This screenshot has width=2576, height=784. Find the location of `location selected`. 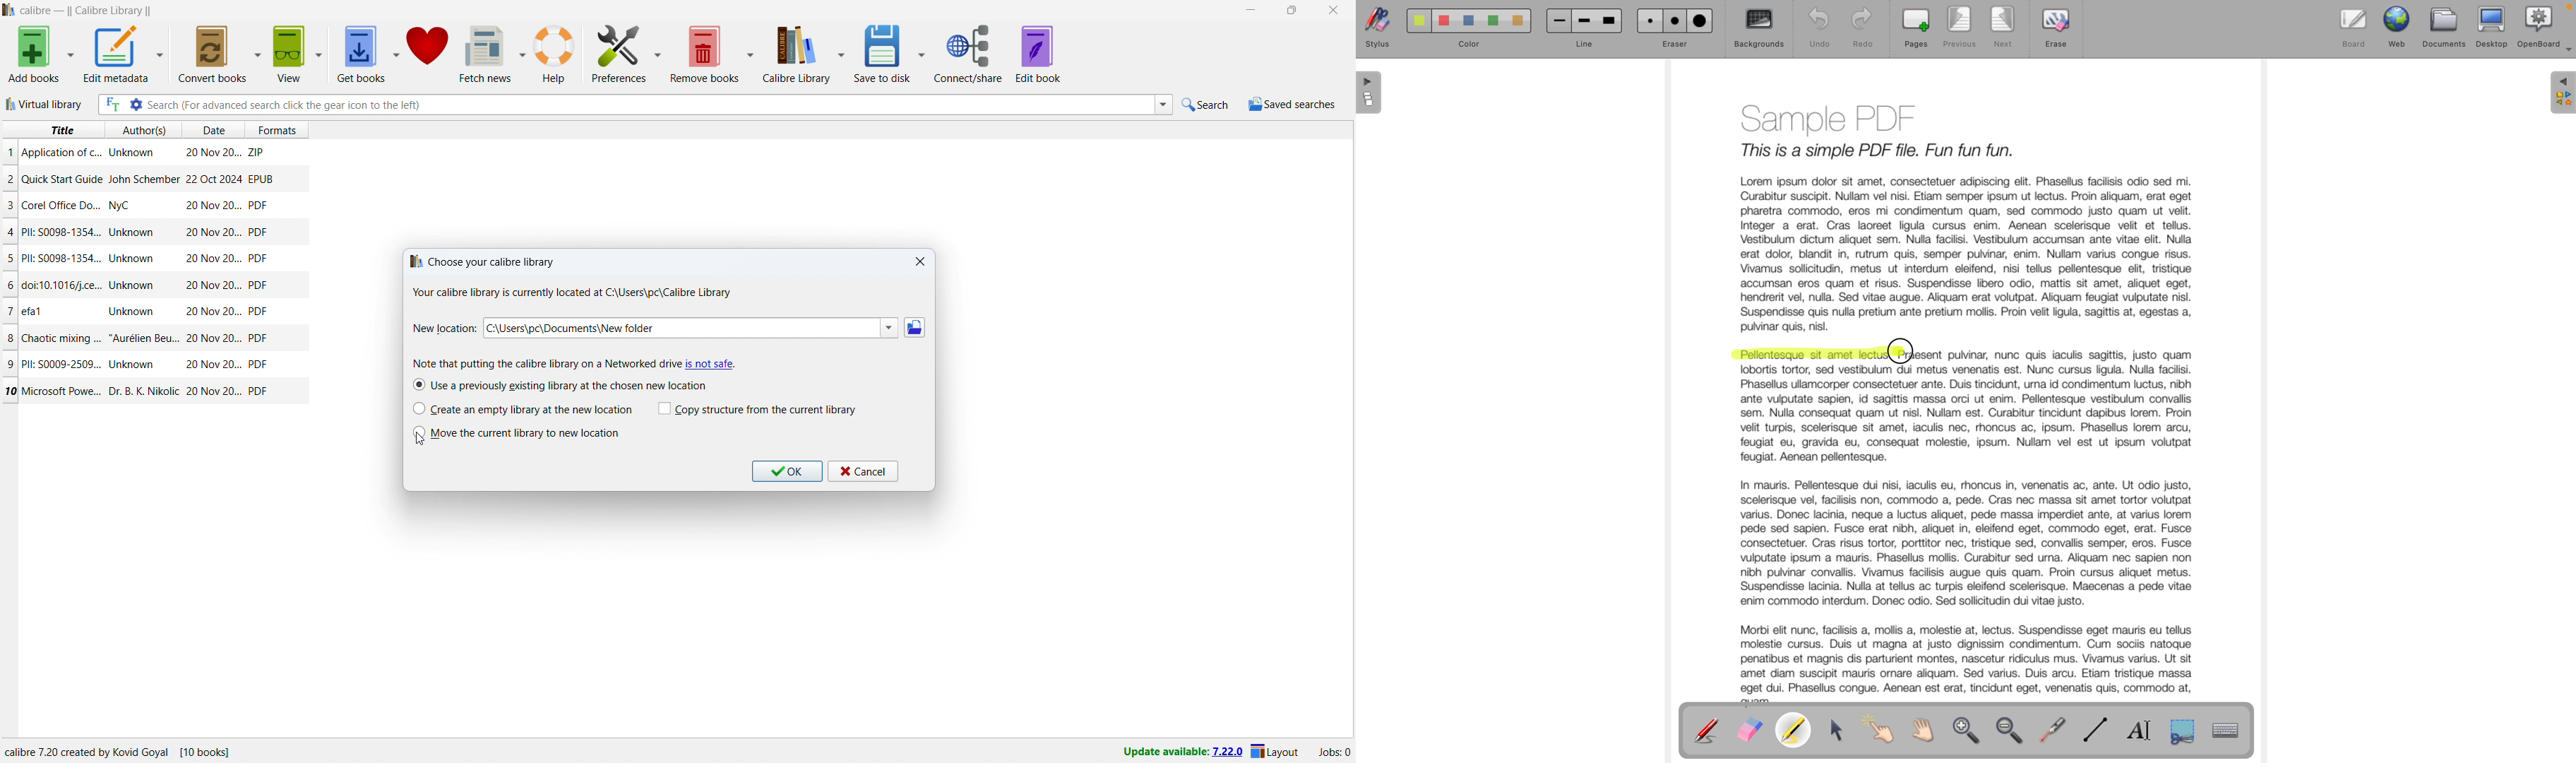

location selected is located at coordinates (680, 328).